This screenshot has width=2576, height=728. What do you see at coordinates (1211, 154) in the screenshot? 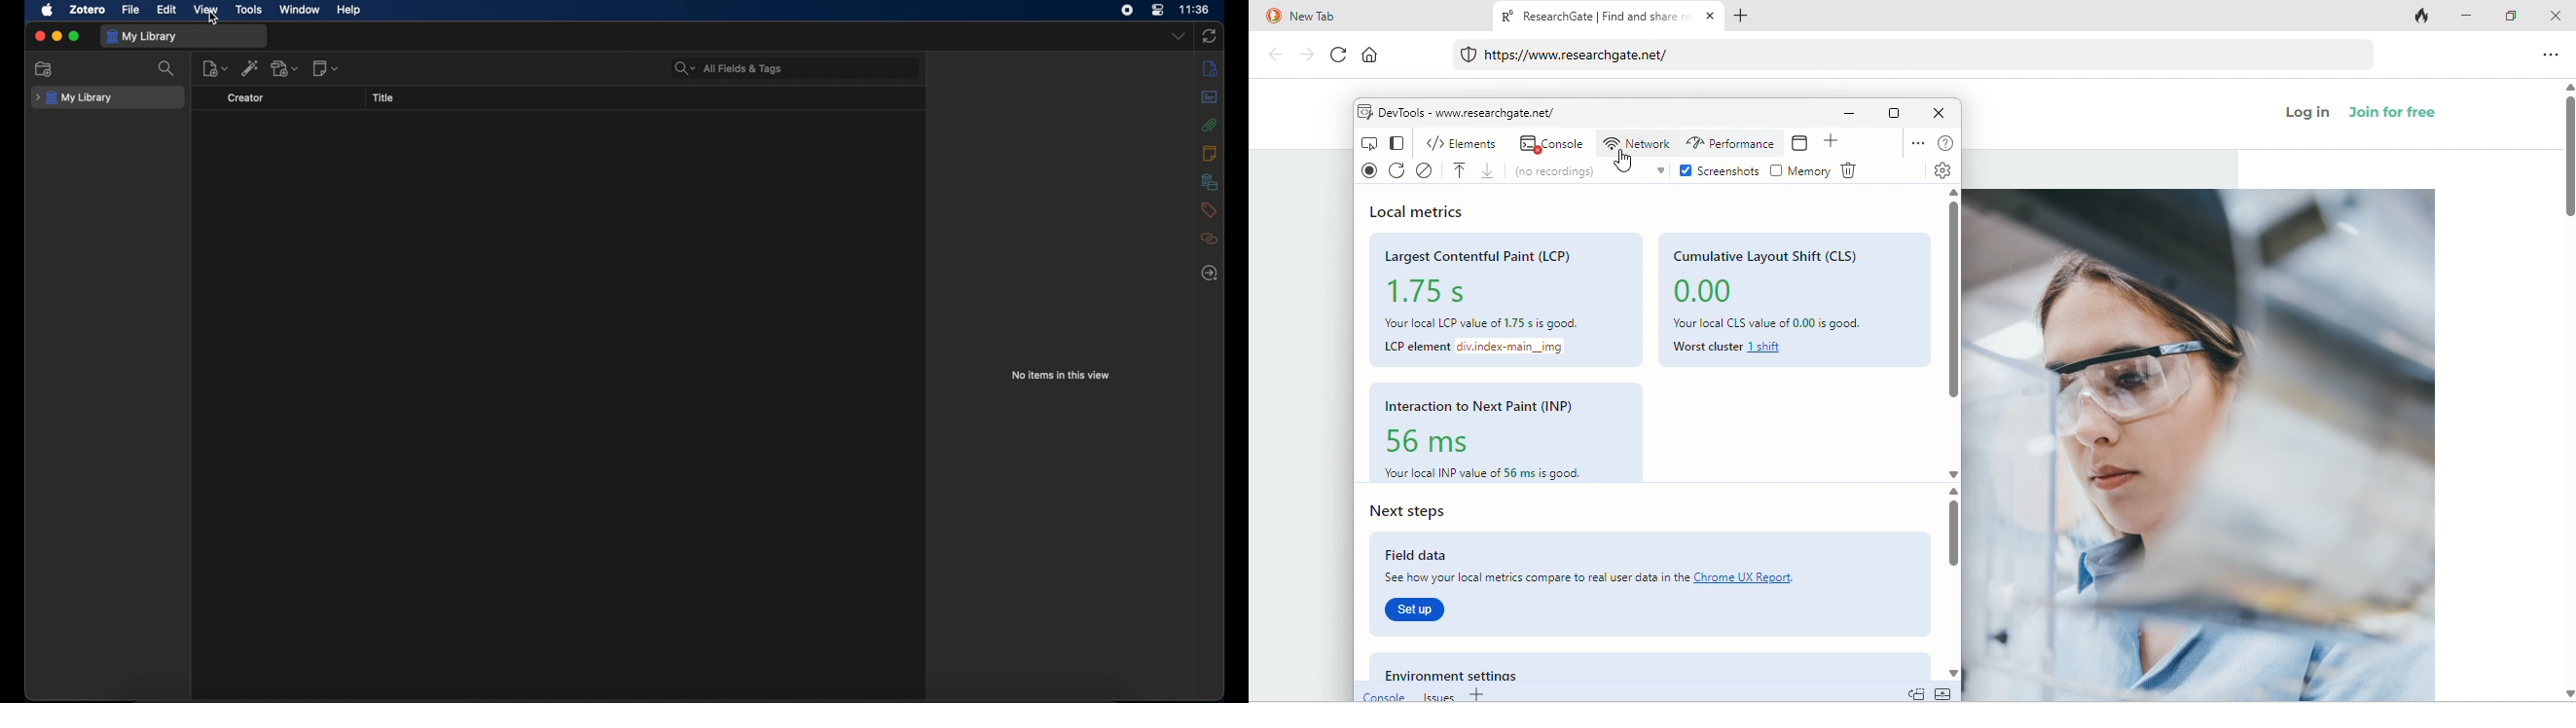
I see `notes` at bounding box center [1211, 154].